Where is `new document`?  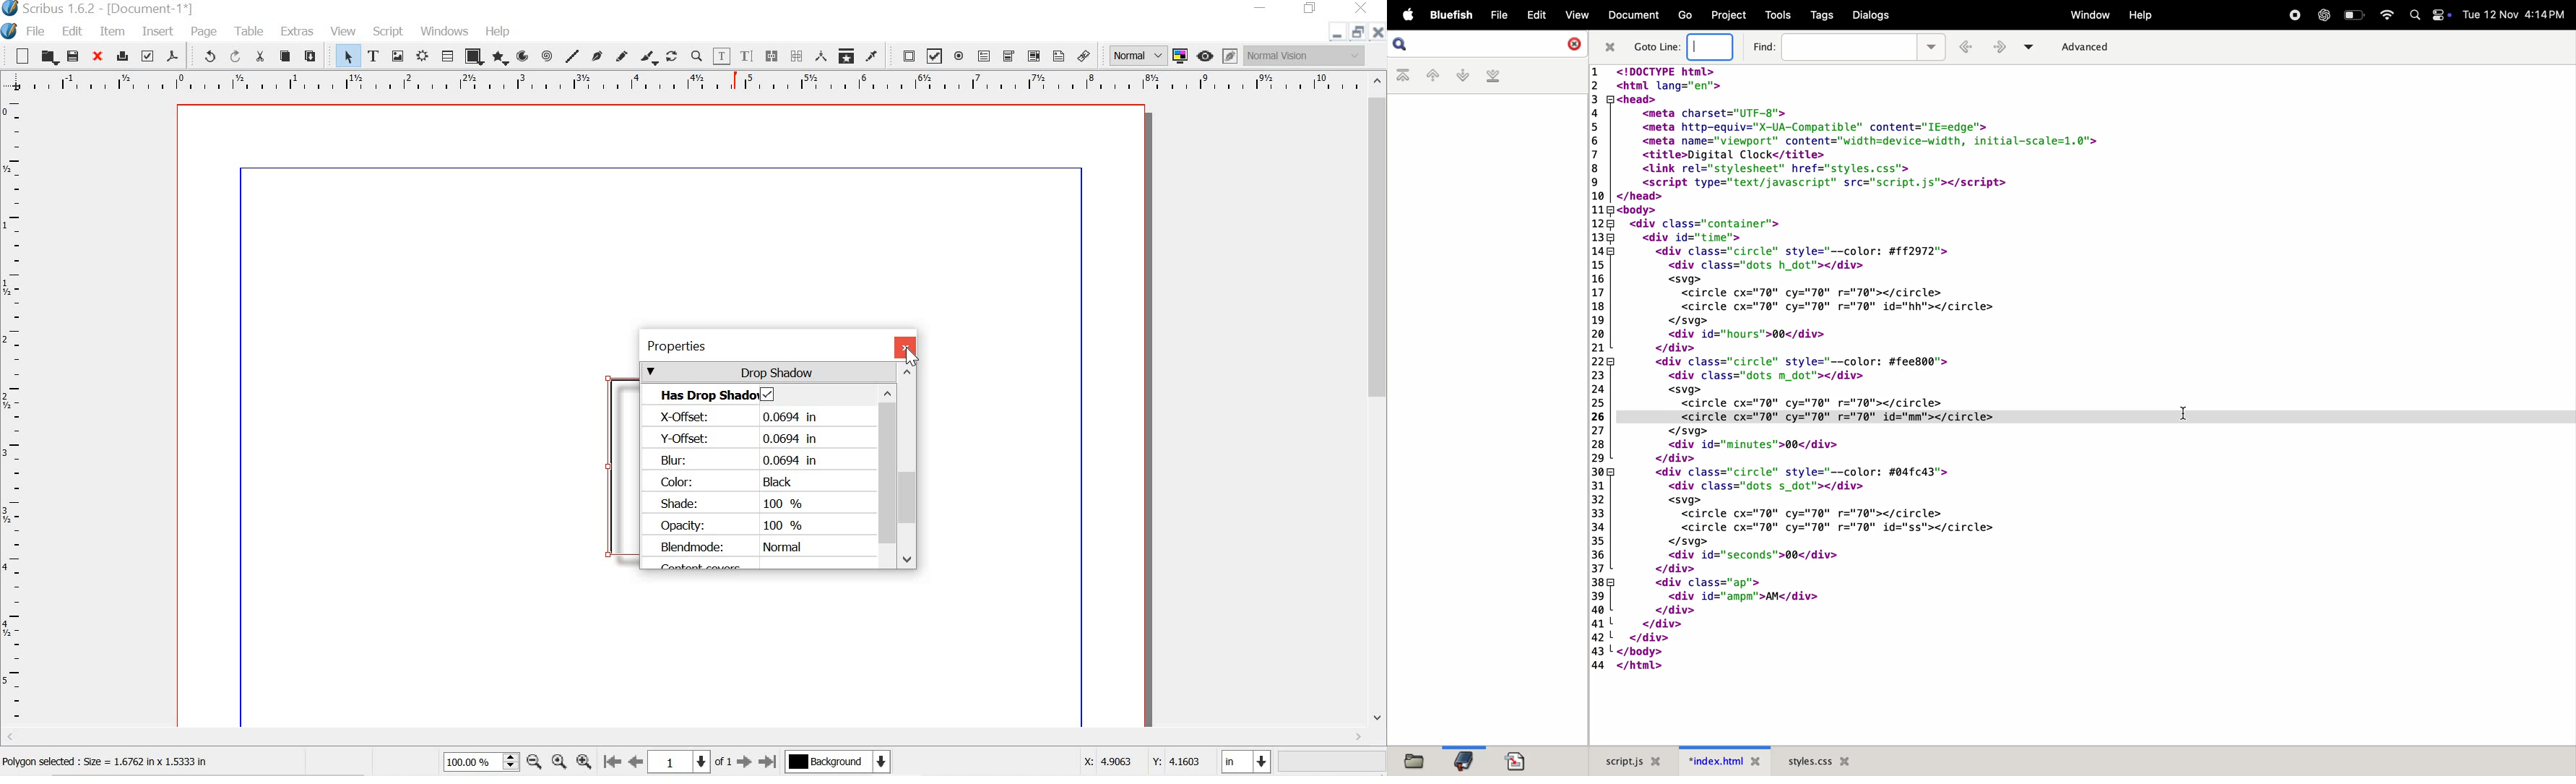
new document is located at coordinates (1521, 761).